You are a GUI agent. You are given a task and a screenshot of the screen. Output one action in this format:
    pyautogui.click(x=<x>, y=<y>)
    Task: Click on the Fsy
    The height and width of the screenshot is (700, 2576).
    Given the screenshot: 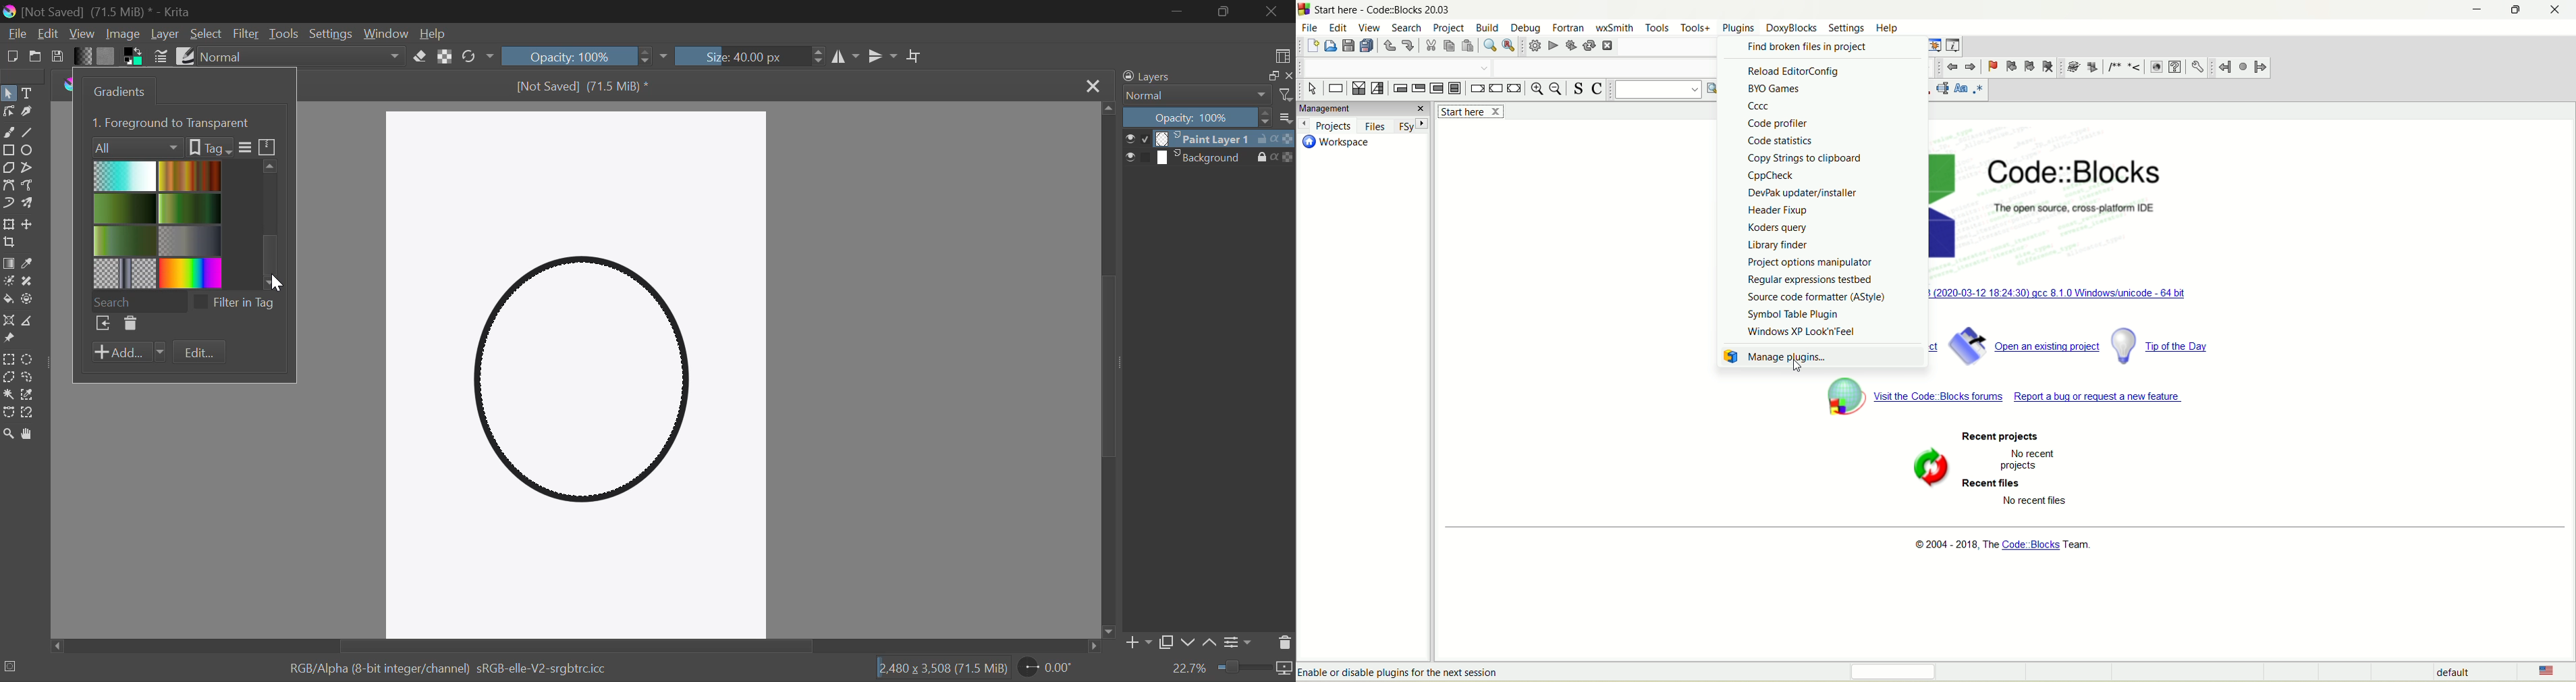 What is the action you would take?
    pyautogui.click(x=1411, y=125)
    